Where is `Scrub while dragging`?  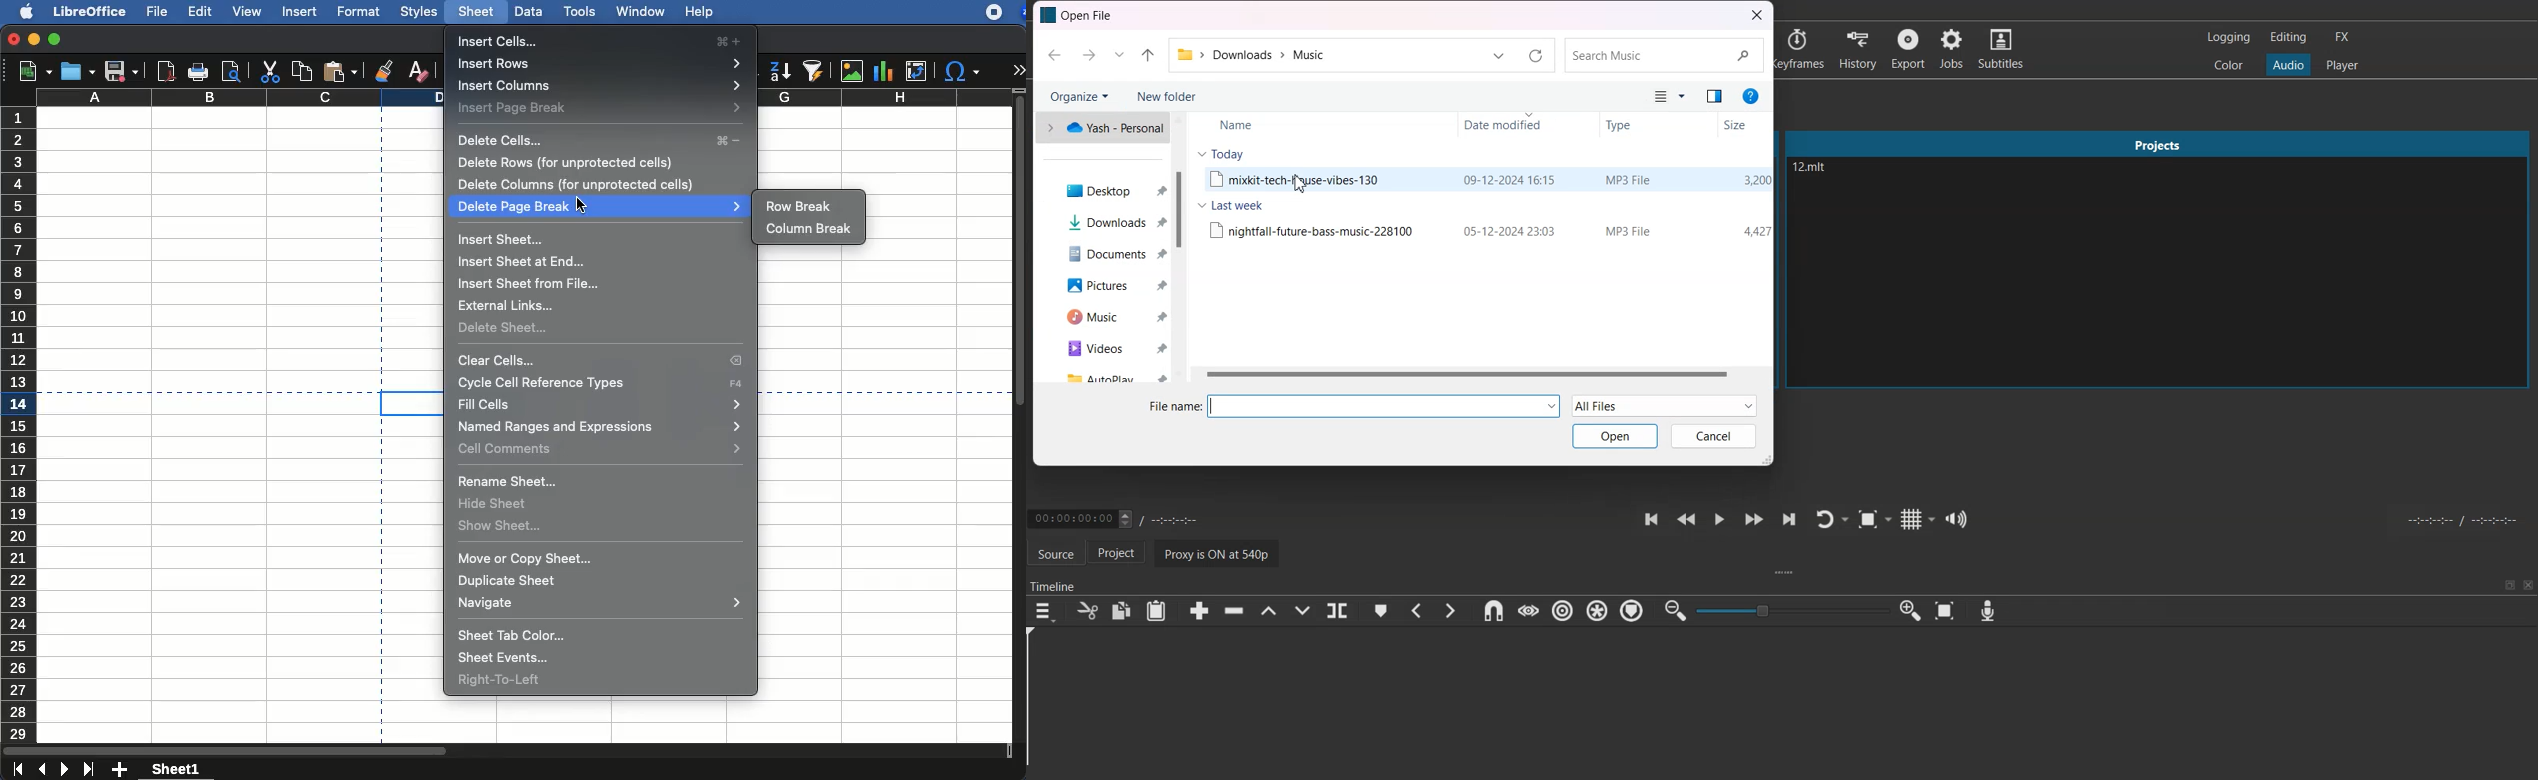 Scrub while dragging is located at coordinates (1528, 611).